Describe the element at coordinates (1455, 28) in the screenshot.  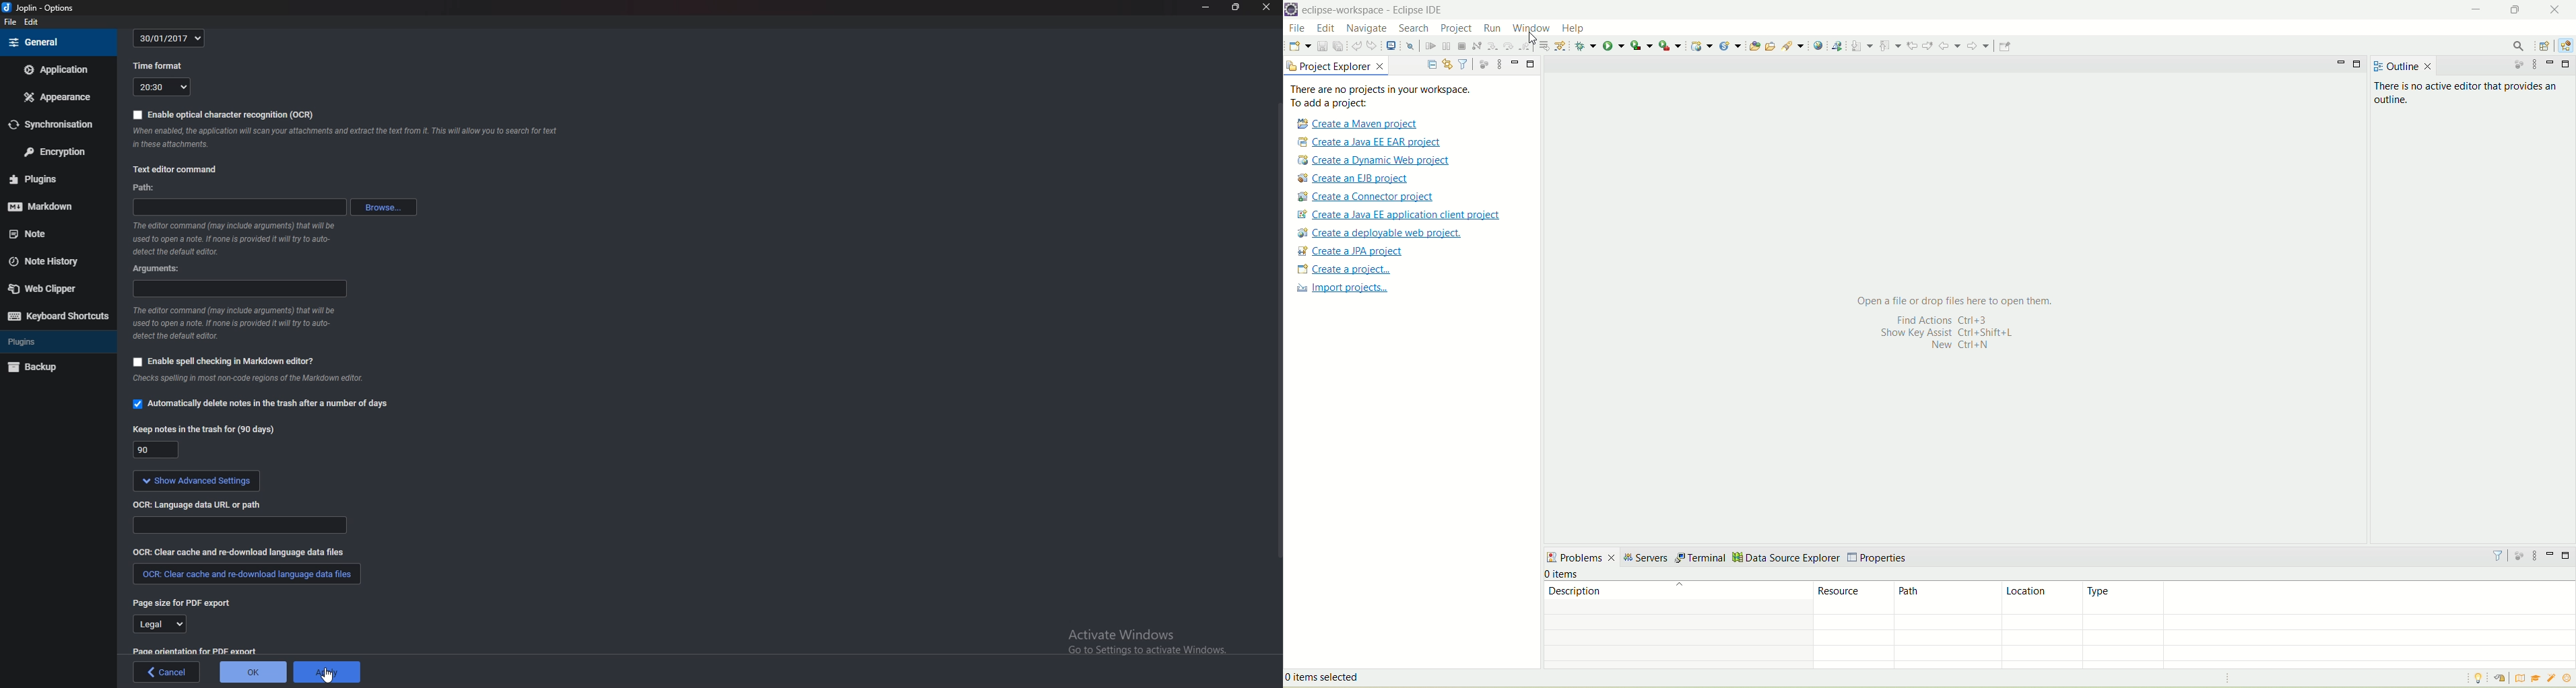
I see `project` at that location.